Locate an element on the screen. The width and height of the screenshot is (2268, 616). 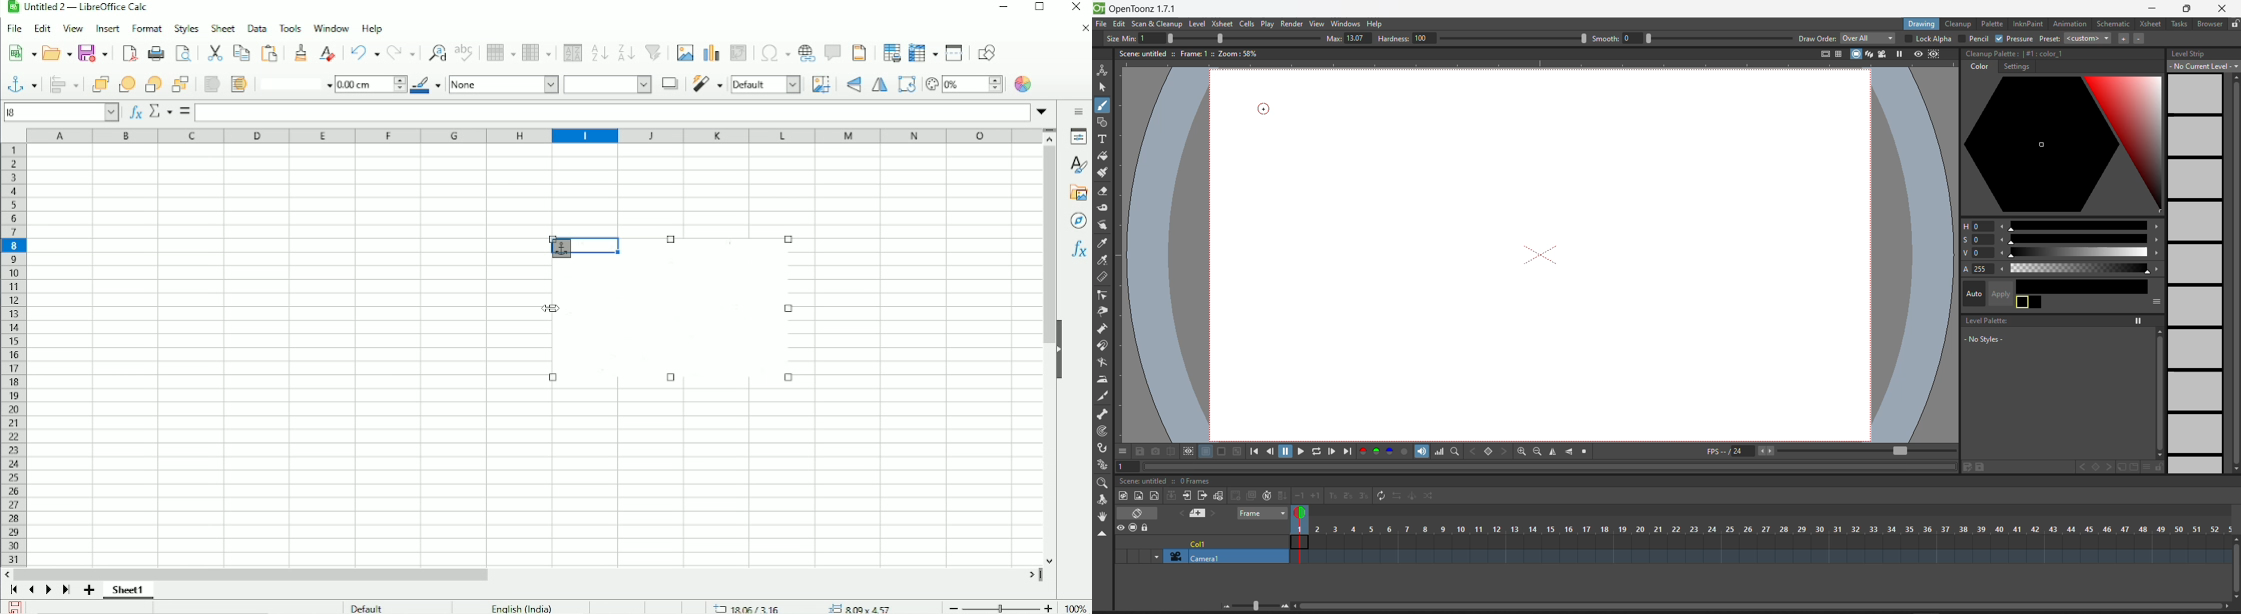
reframe on 2 is located at coordinates (1347, 496).